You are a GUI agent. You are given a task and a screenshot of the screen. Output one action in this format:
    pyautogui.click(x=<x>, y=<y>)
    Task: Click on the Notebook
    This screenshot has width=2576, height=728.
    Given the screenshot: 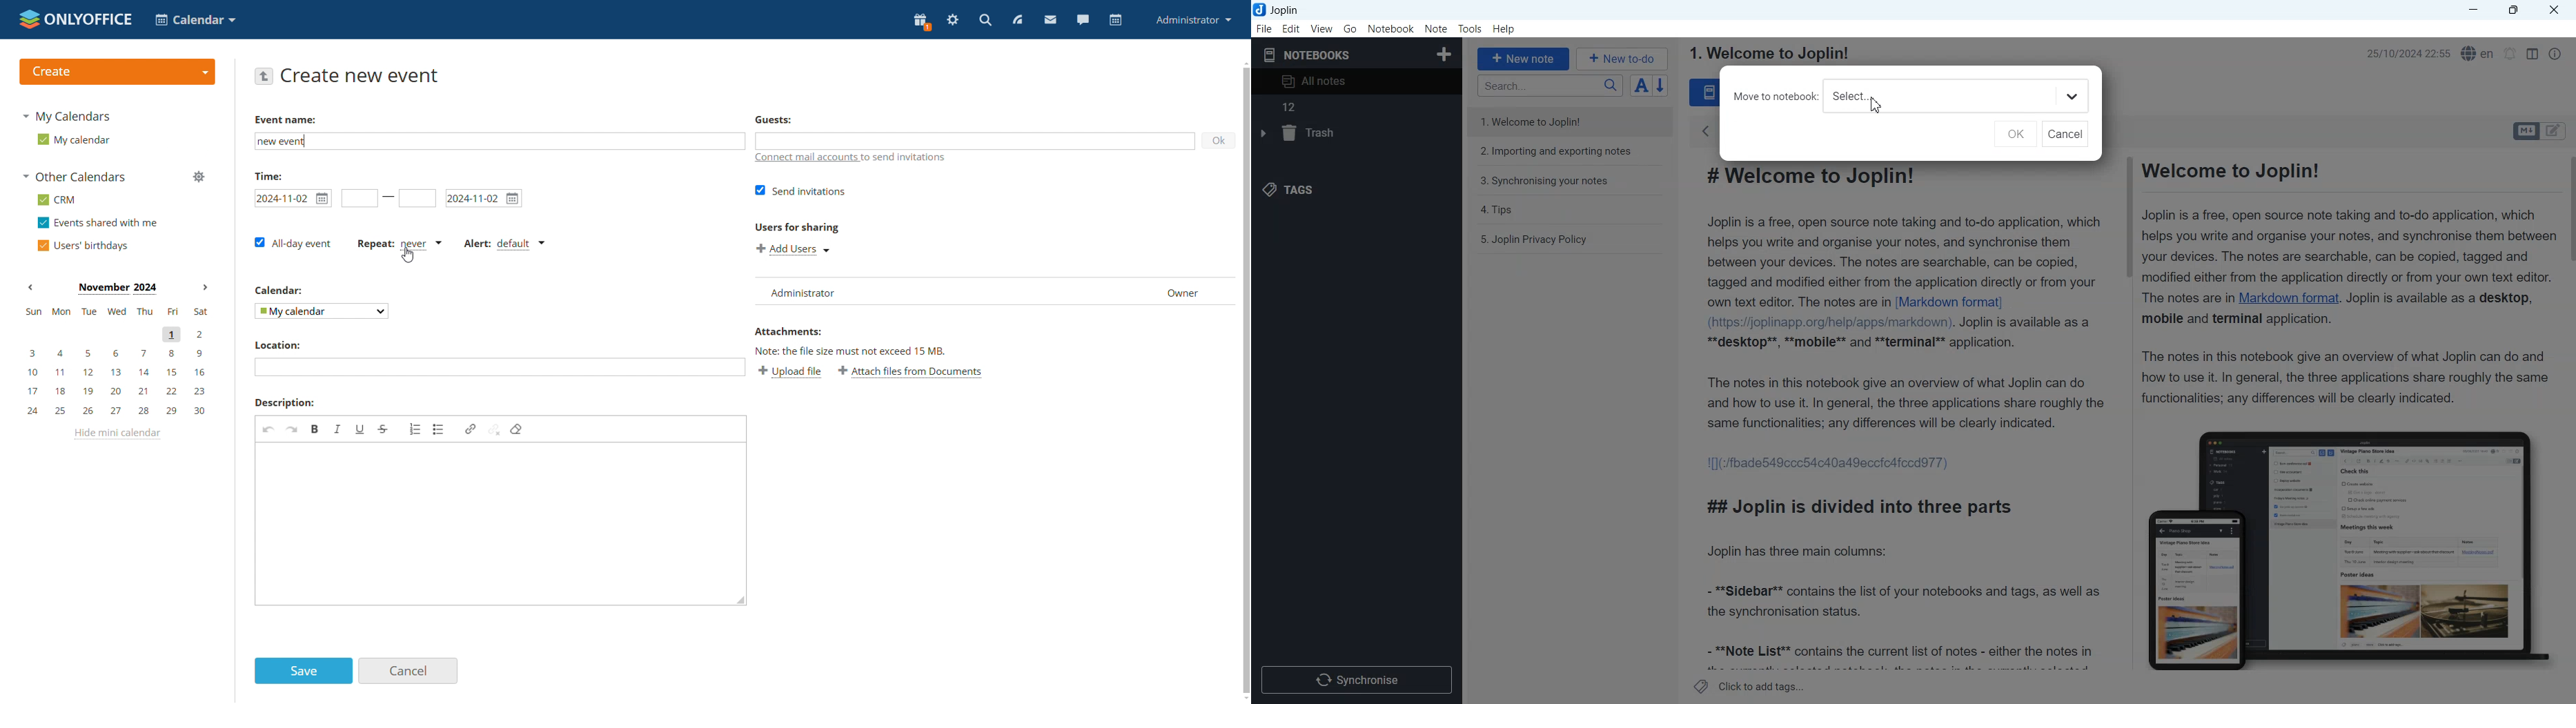 What is the action you would take?
    pyautogui.click(x=1391, y=29)
    